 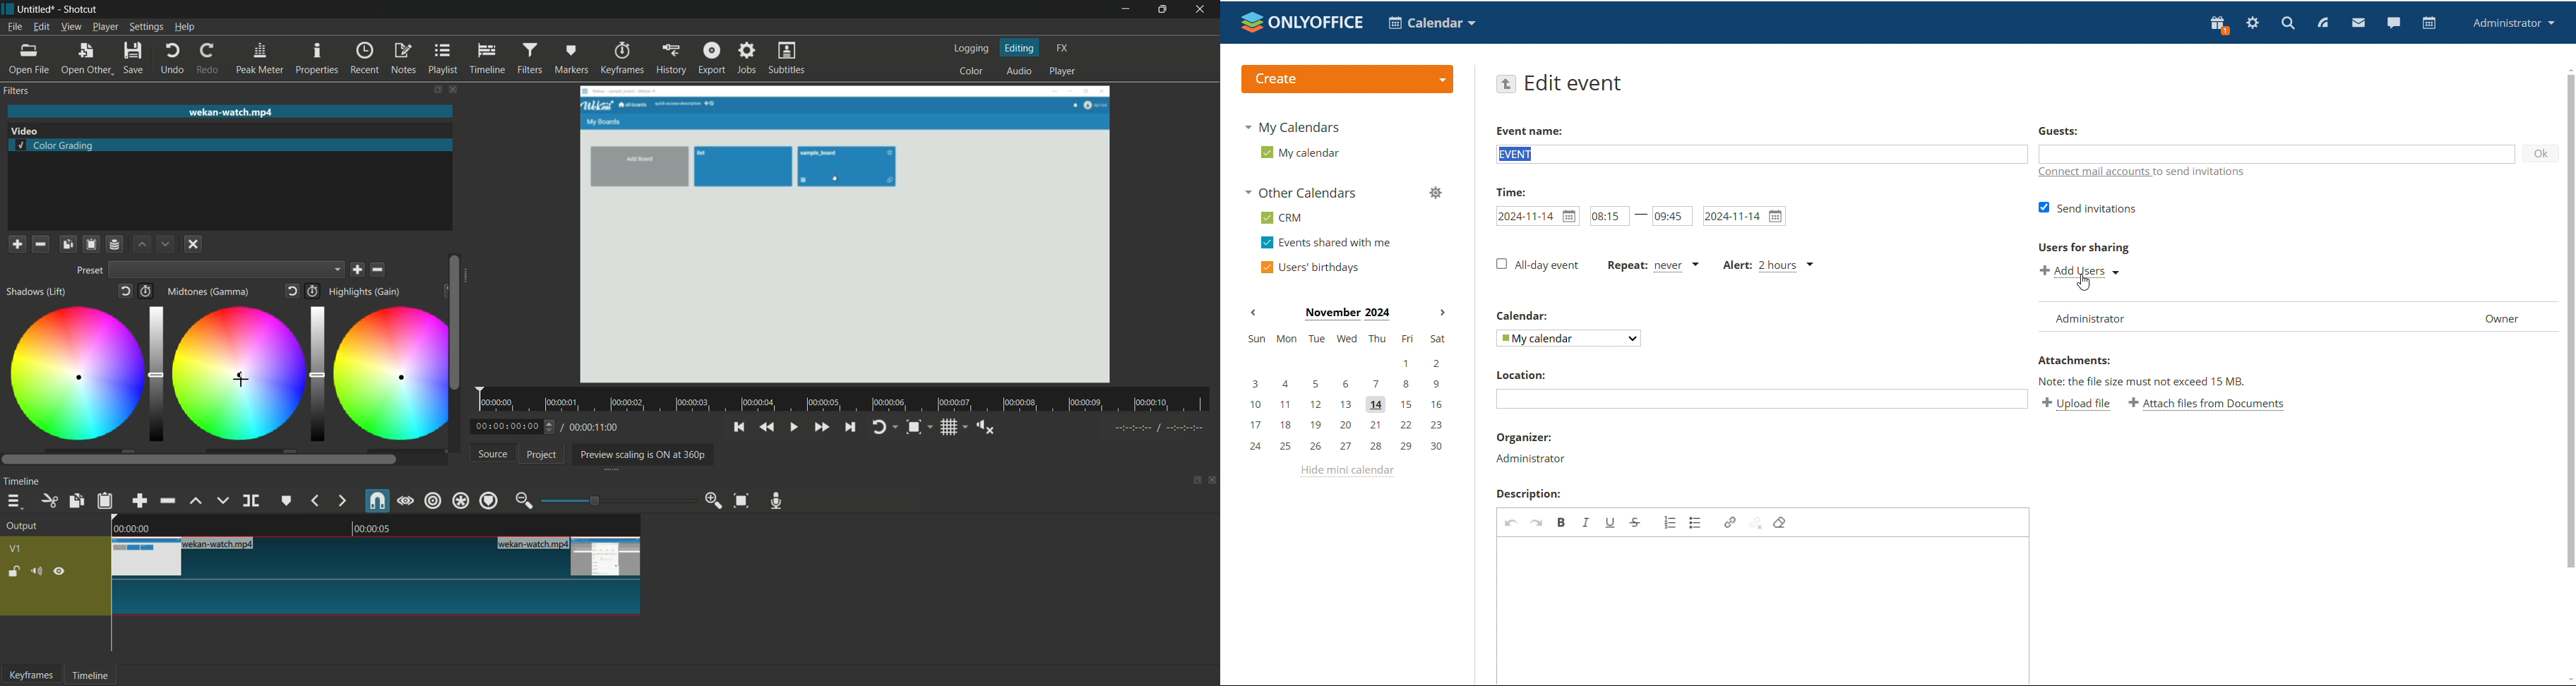 I want to click on help menu, so click(x=185, y=27).